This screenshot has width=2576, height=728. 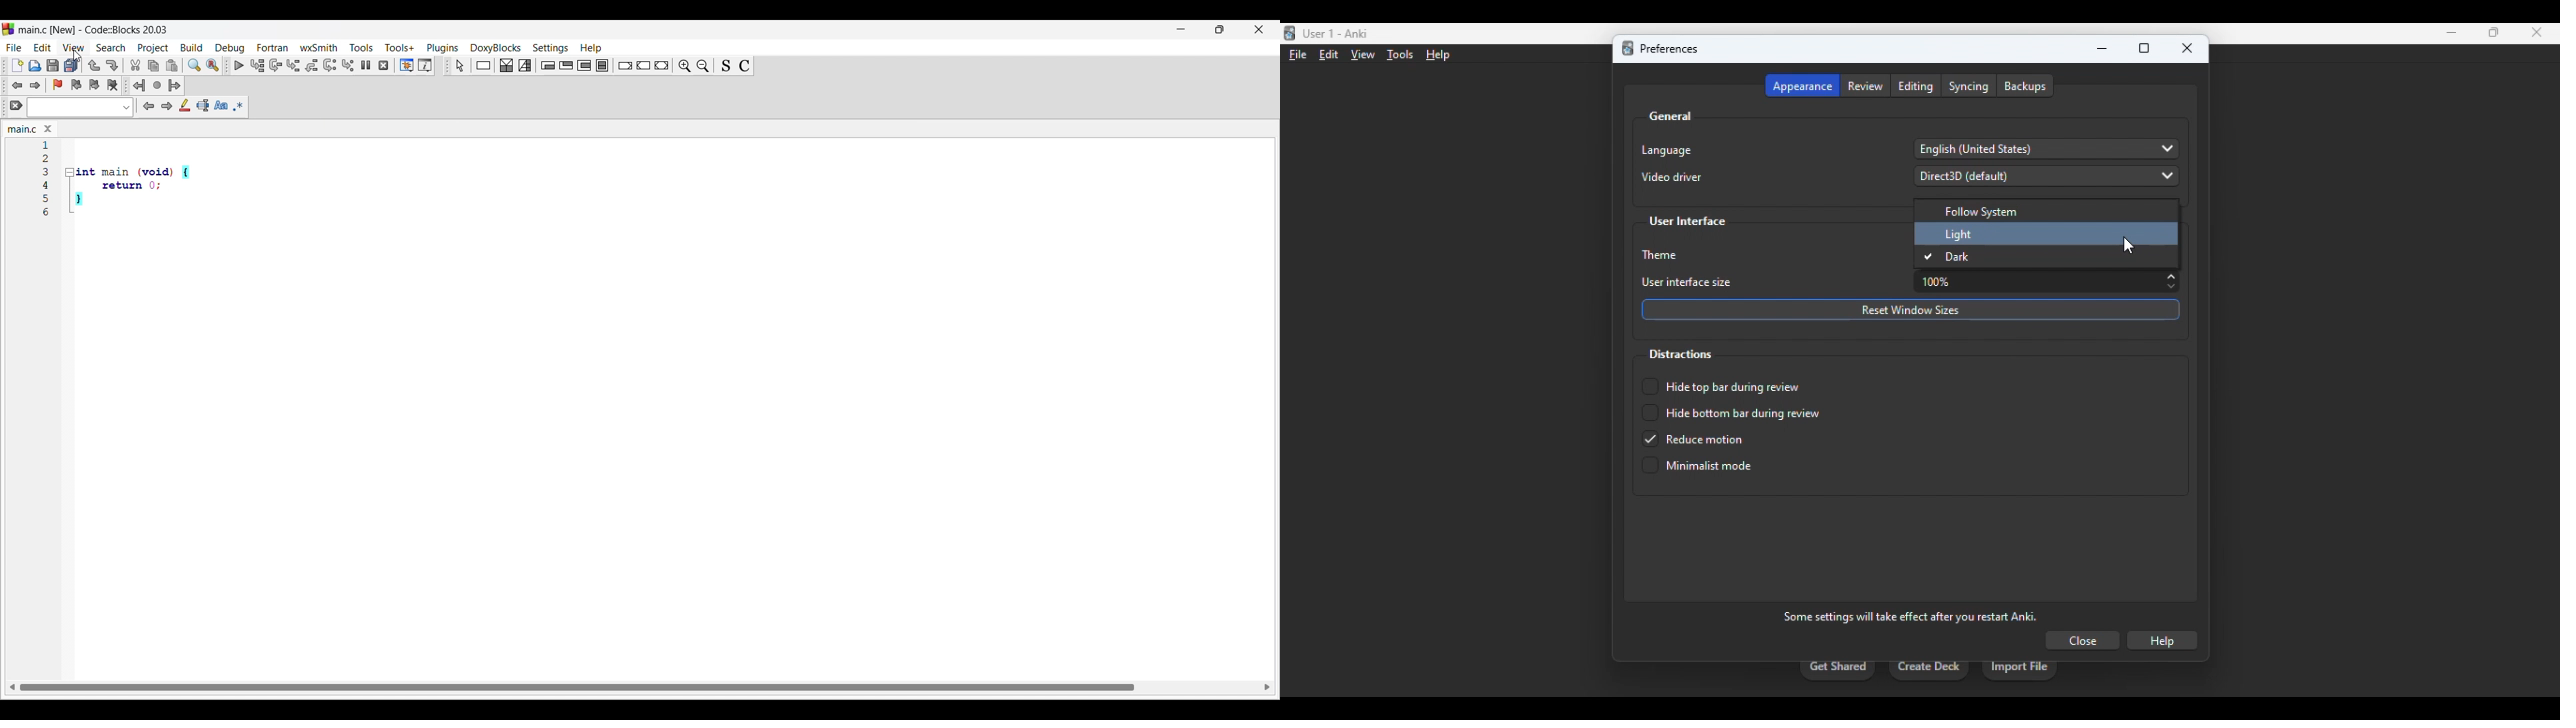 I want to click on tools, so click(x=1402, y=55).